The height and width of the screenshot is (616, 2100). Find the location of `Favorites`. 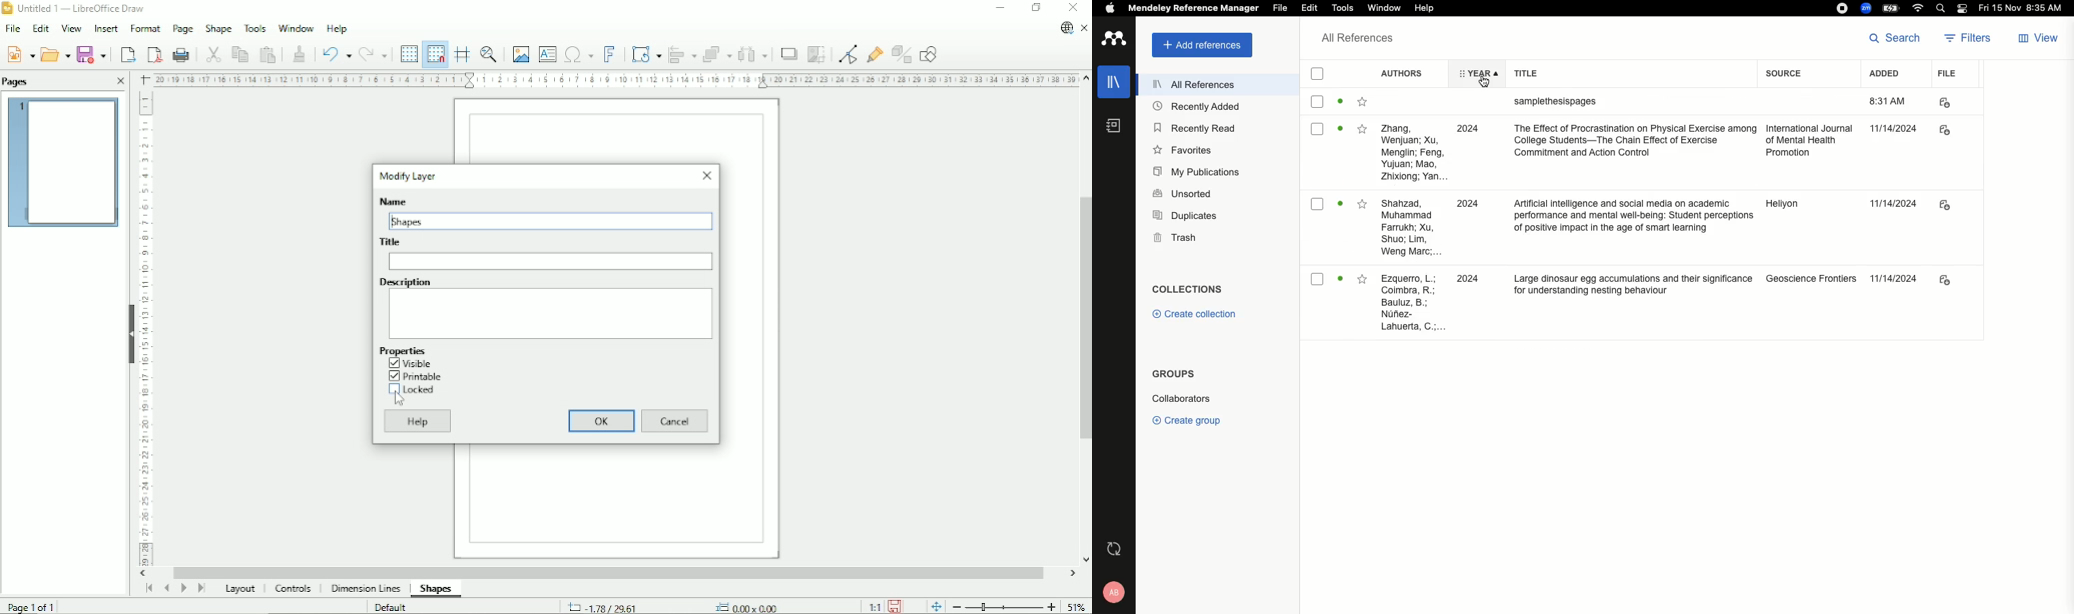

Favorites is located at coordinates (1181, 150).